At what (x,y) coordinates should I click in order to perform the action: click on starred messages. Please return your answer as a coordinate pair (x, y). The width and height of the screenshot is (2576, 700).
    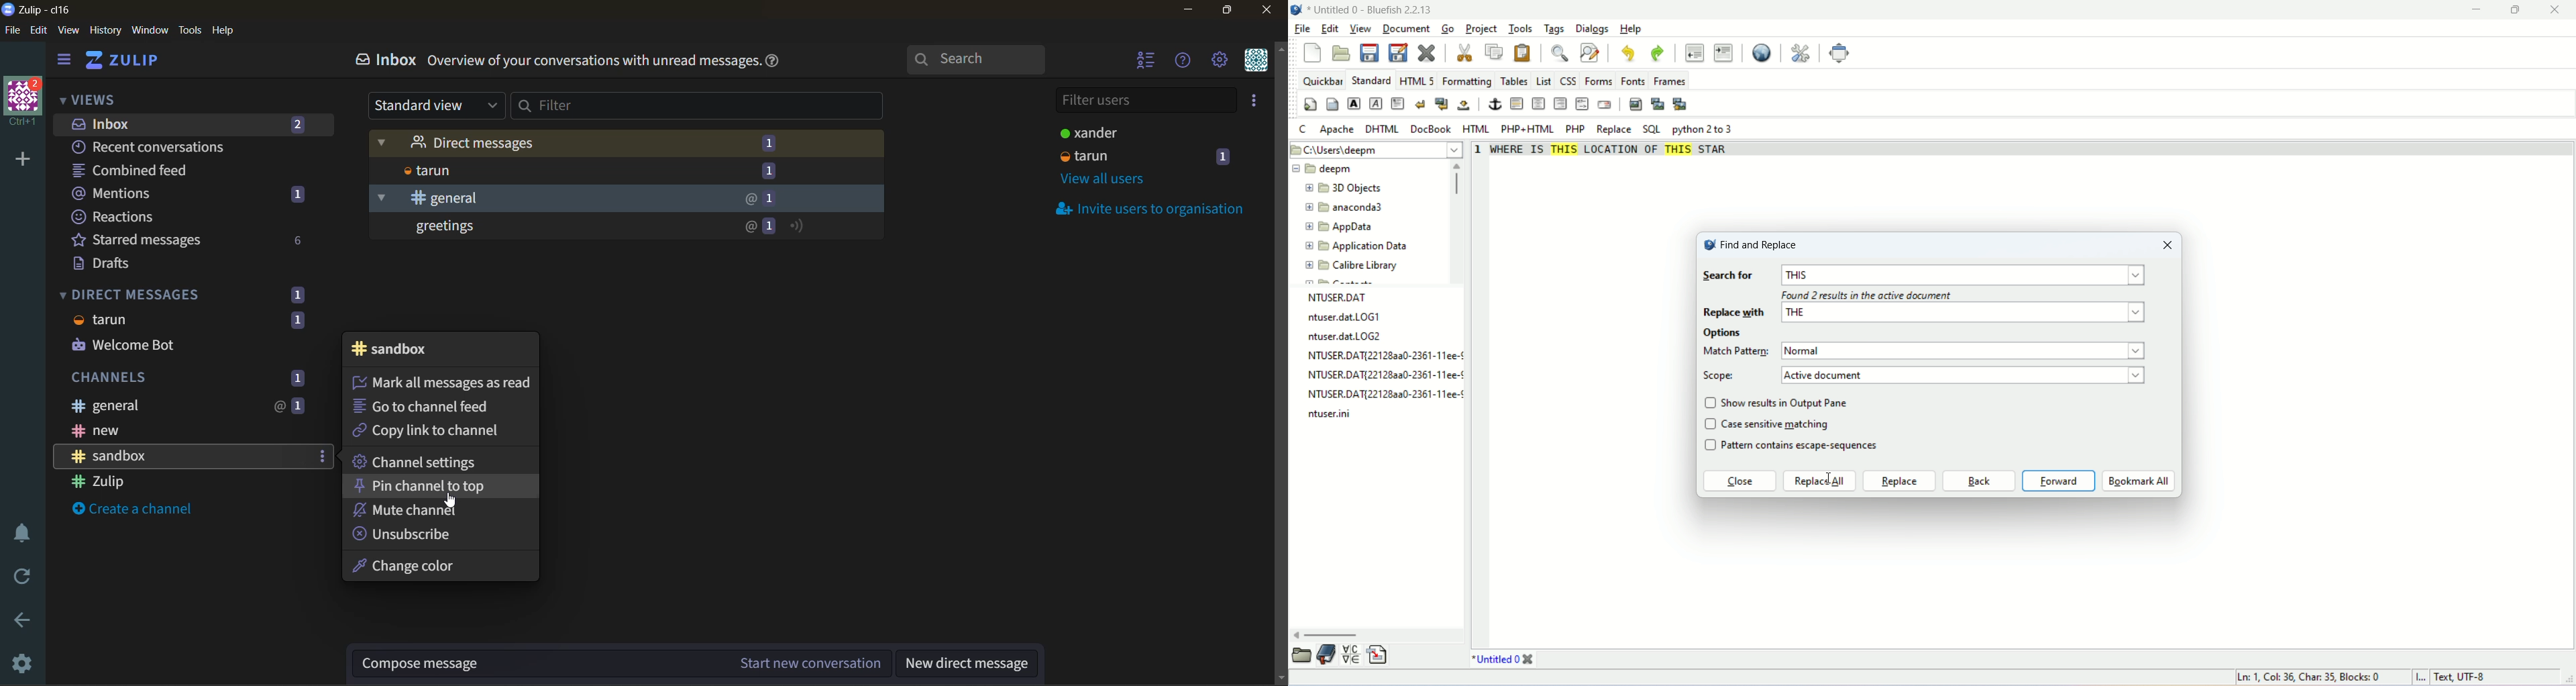
    Looking at the image, I should click on (189, 239).